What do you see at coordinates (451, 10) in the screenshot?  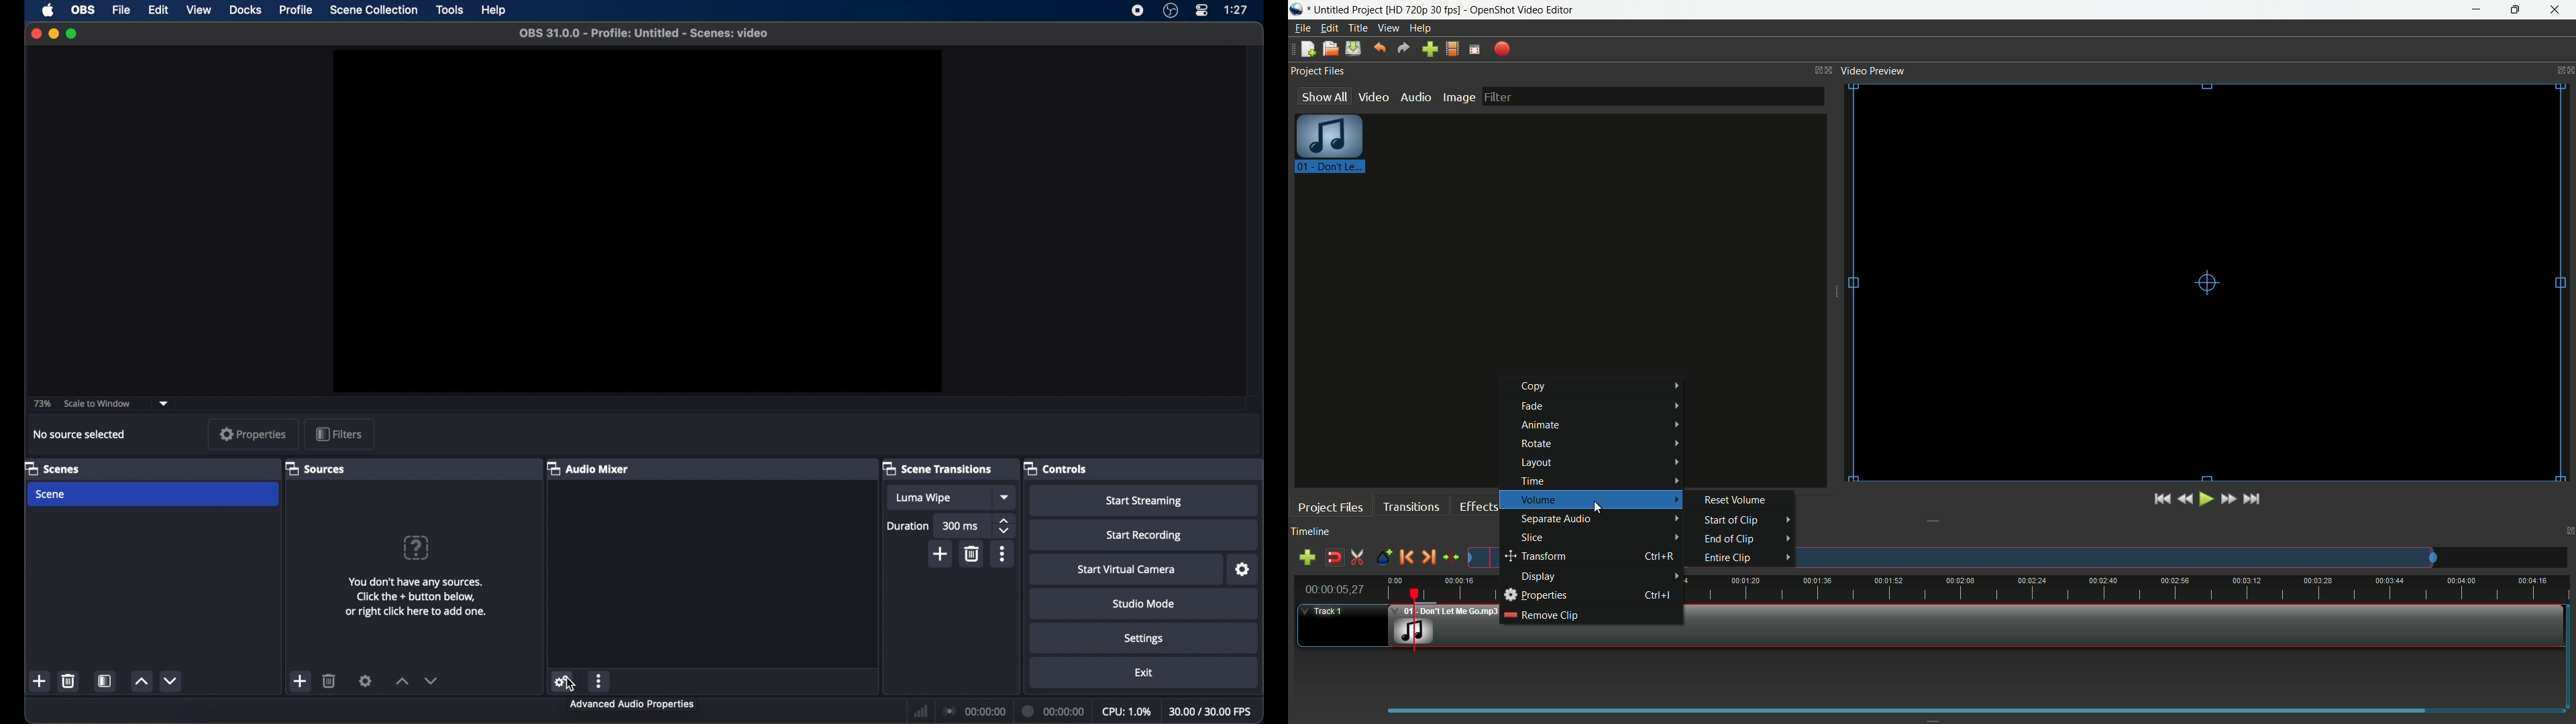 I see `tools` at bounding box center [451, 10].